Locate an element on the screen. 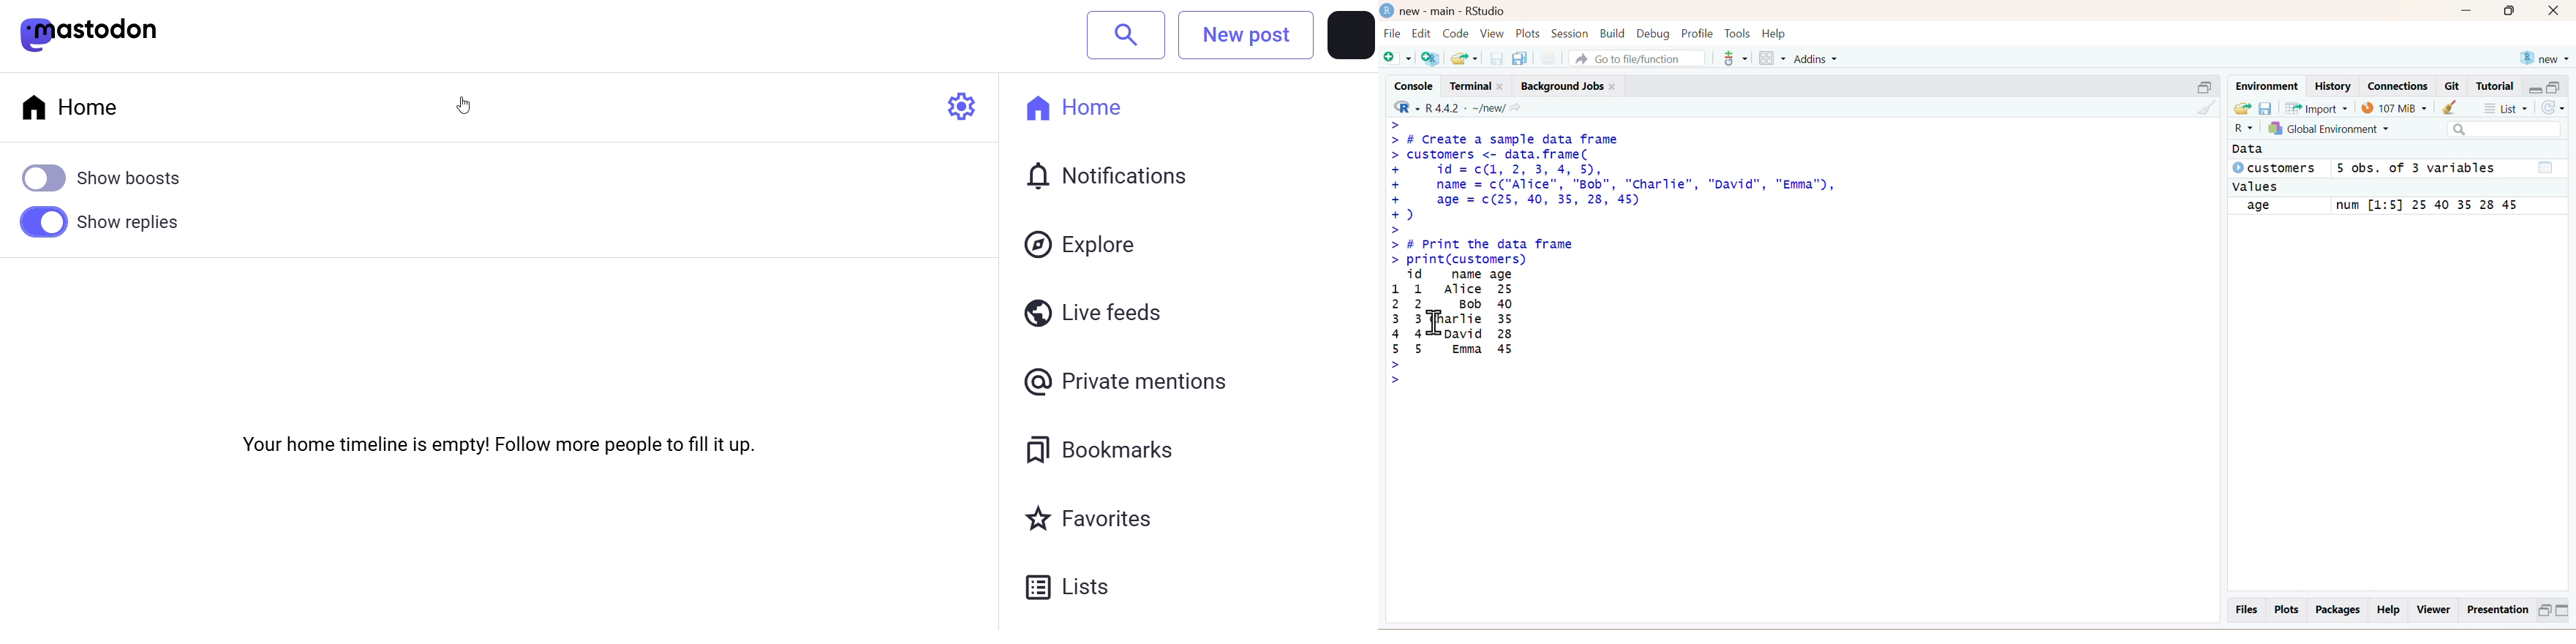  Print the current files is located at coordinates (1547, 57).